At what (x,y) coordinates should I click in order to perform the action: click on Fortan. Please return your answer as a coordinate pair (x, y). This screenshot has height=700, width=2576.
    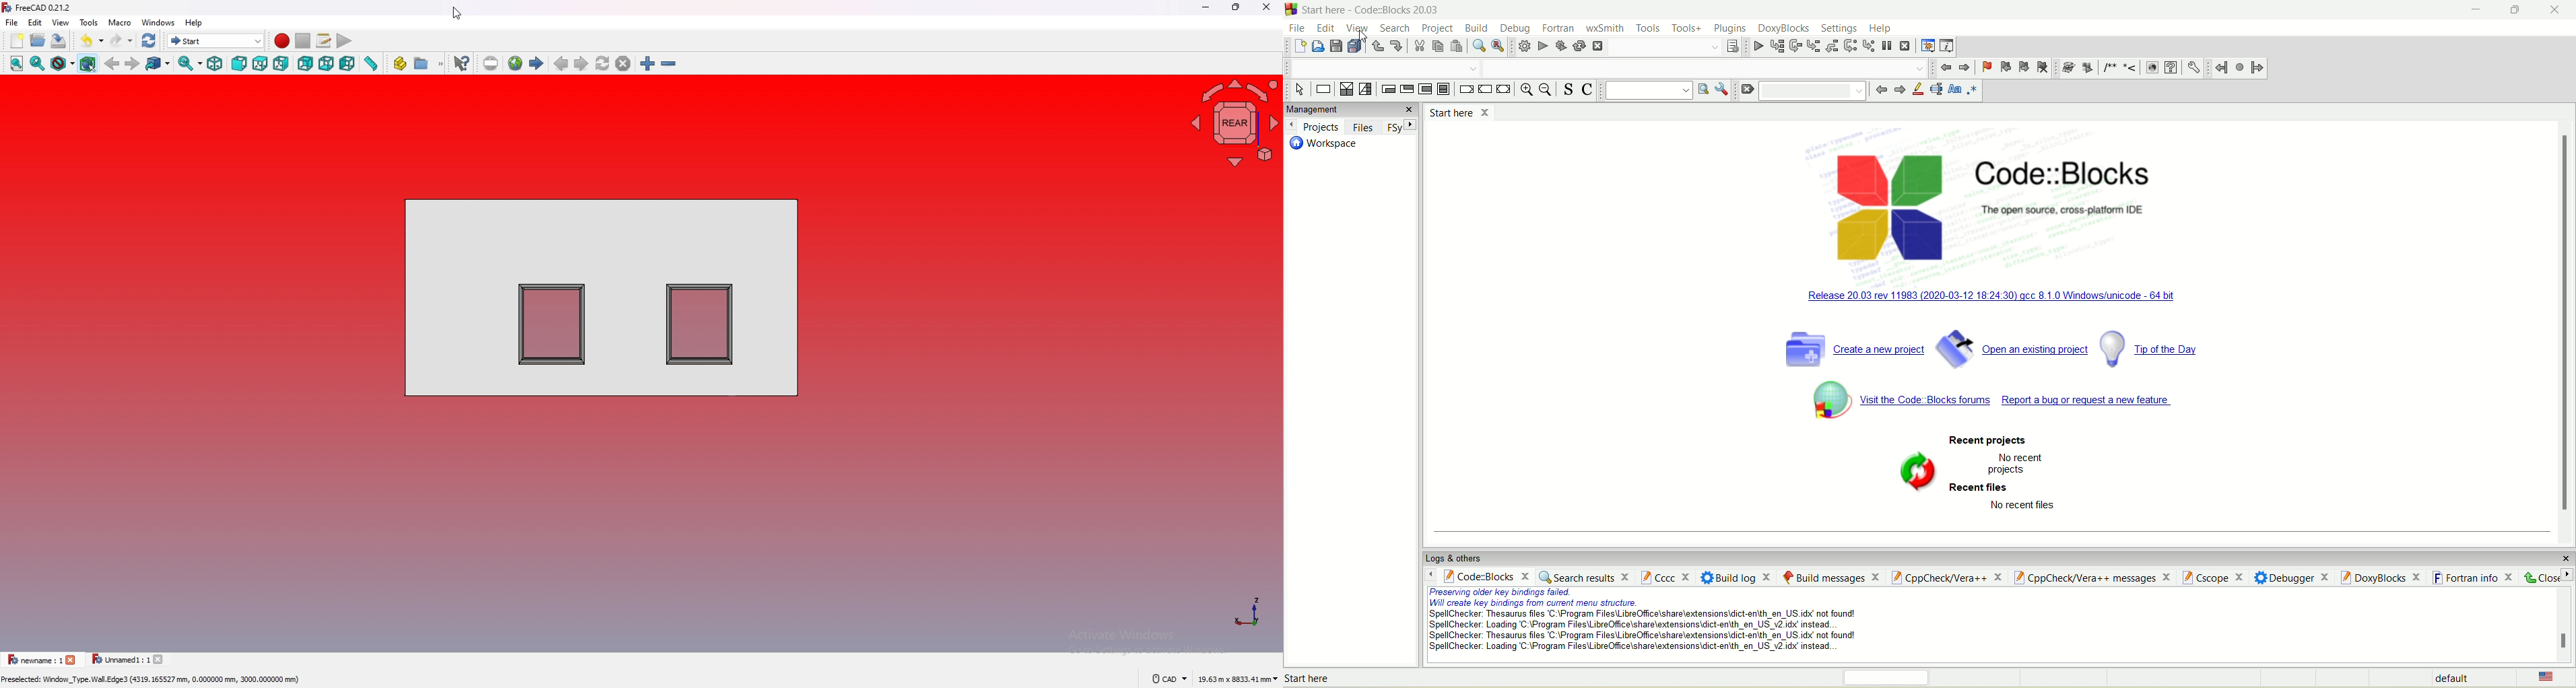
    Looking at the image, I should click on (1558, 27).